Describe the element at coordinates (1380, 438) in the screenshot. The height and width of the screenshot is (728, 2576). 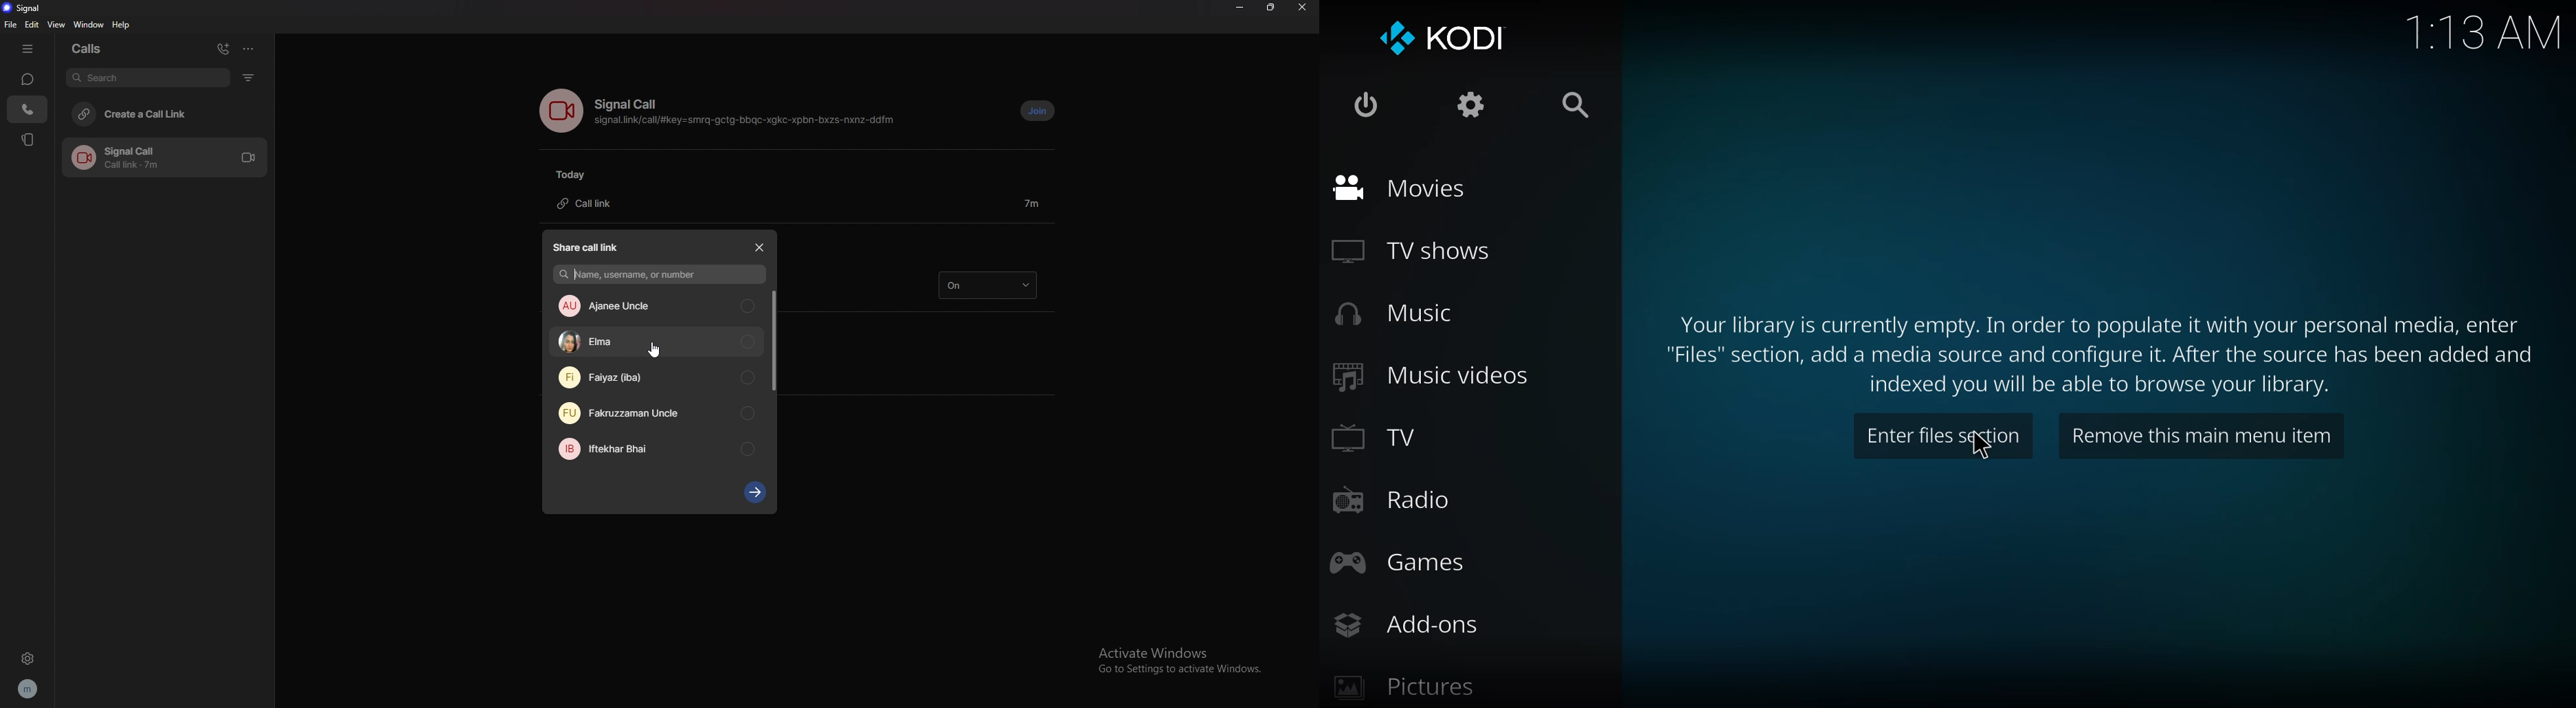
I see `tv` at that location.